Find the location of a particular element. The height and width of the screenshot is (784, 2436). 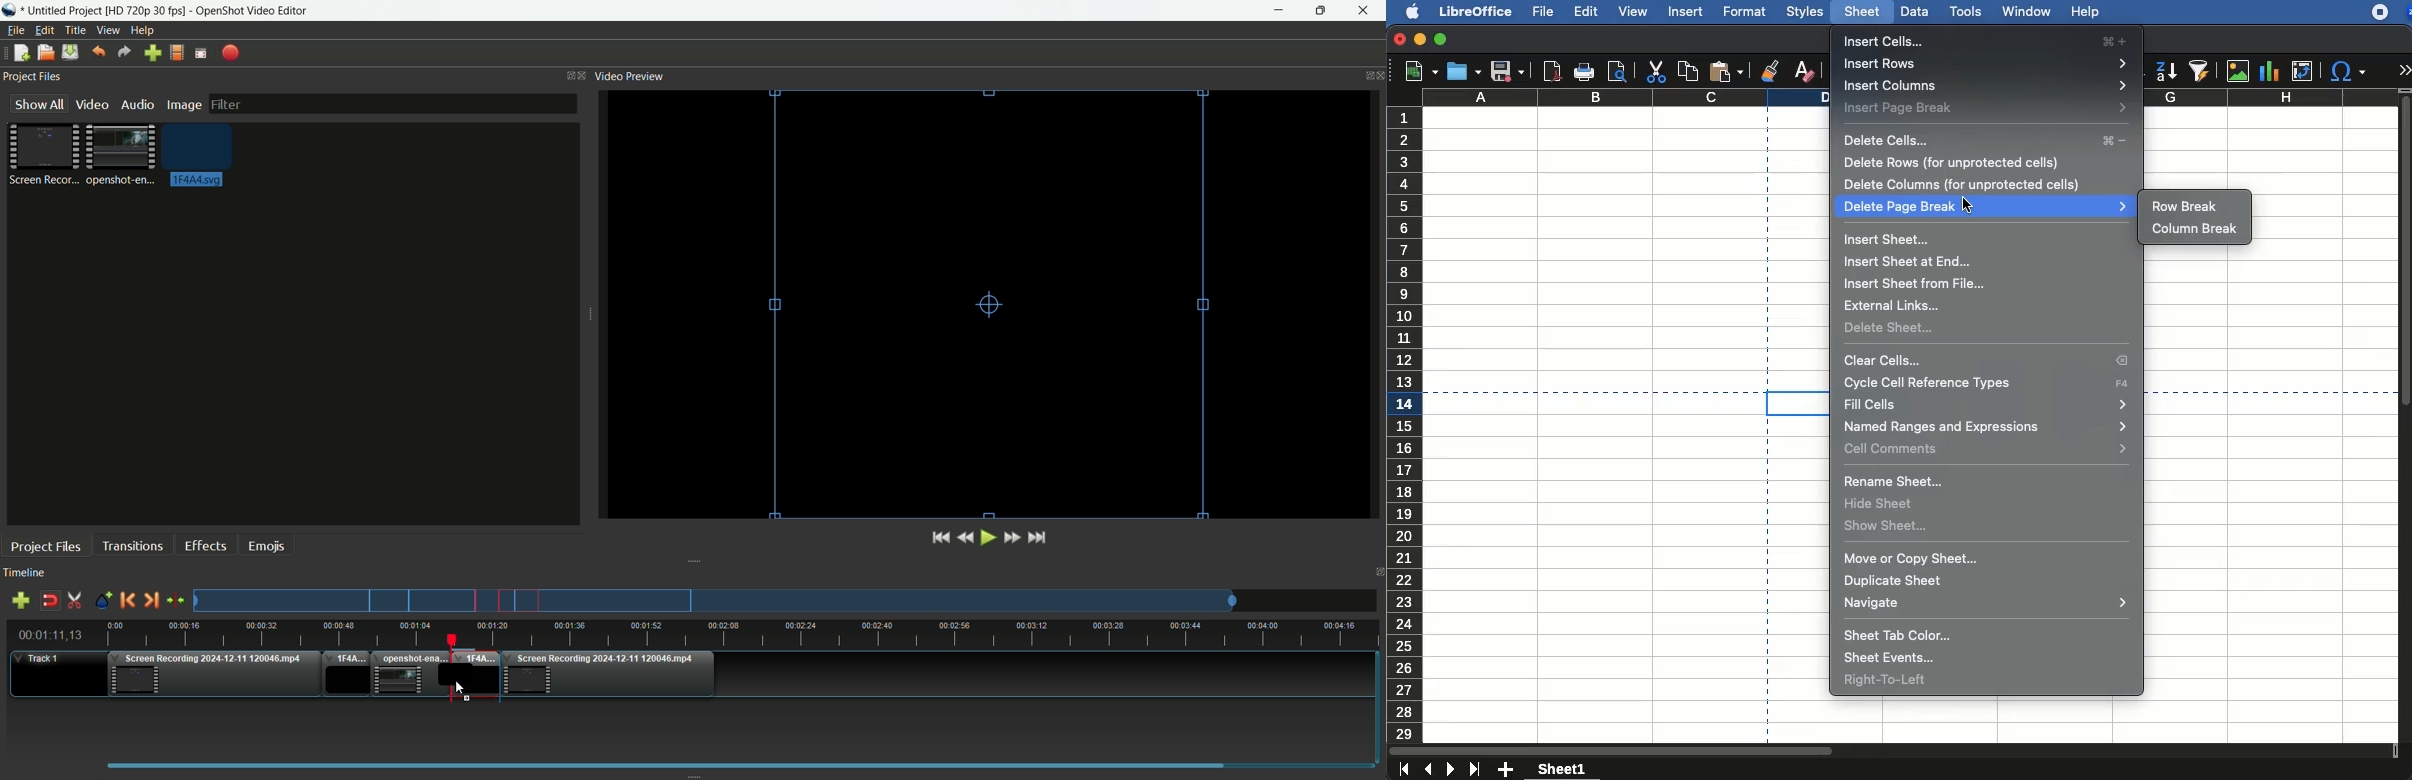

print preview is located at coordinates (1616, 71).